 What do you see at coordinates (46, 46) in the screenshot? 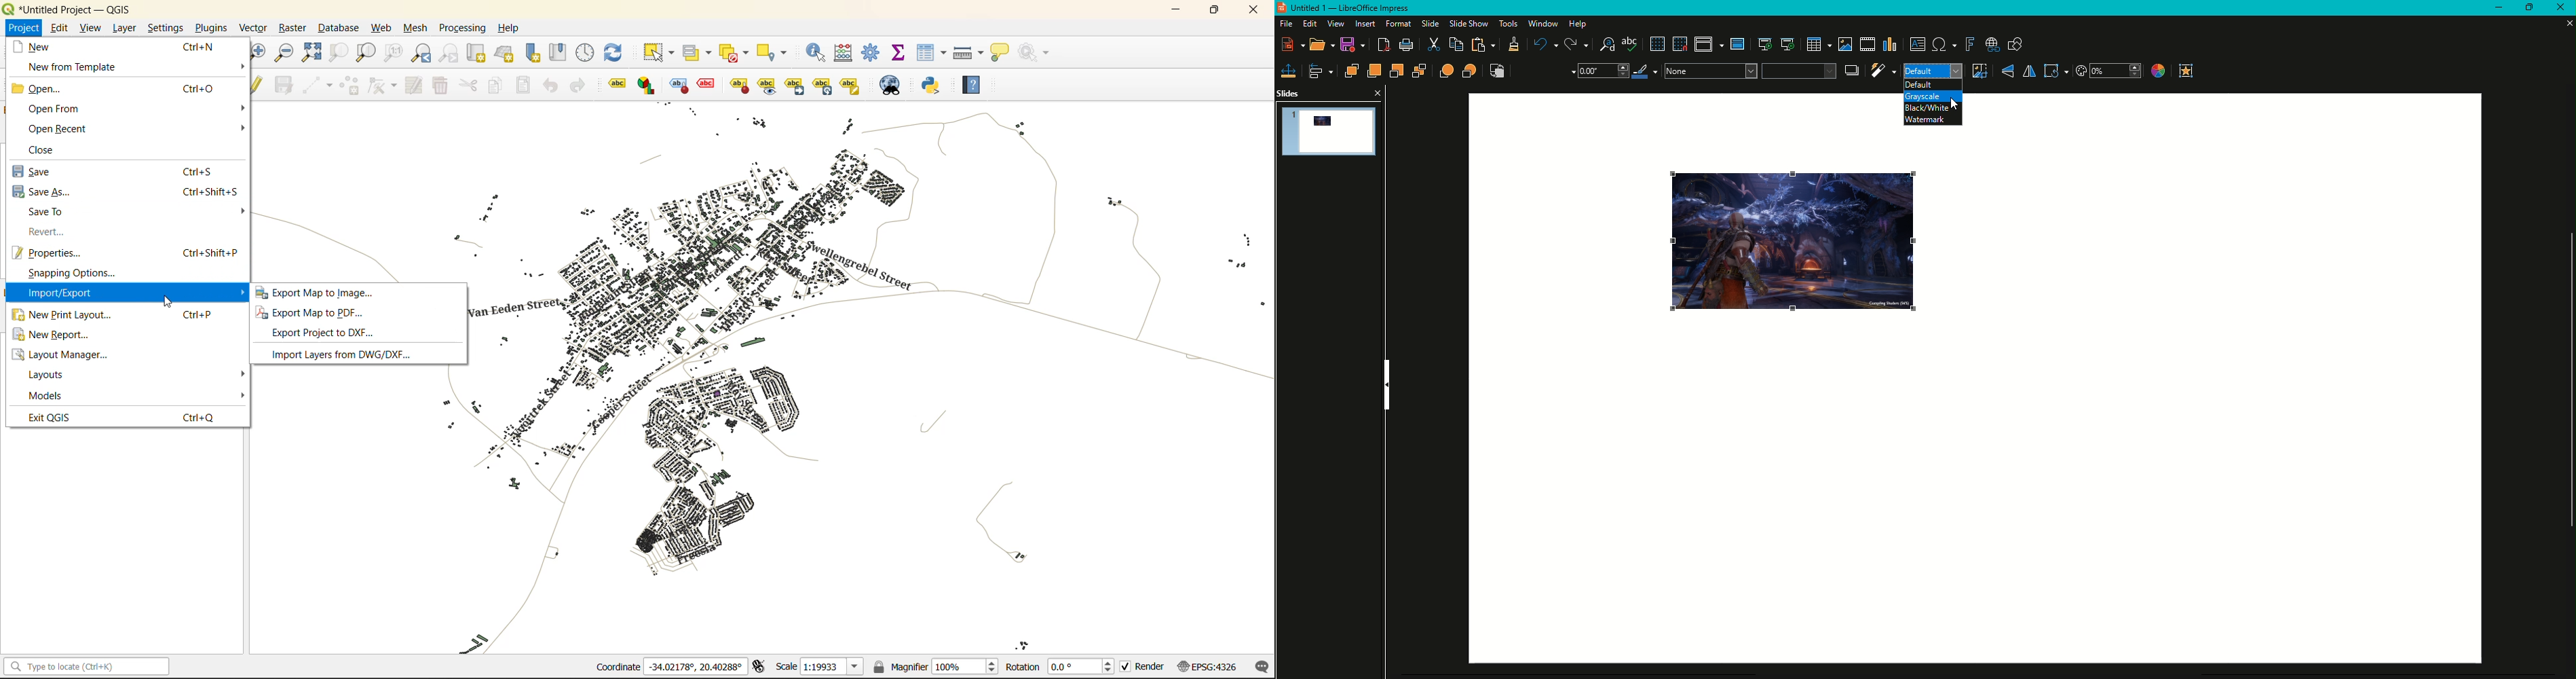
I see `new` at bounding box center [46, 46].